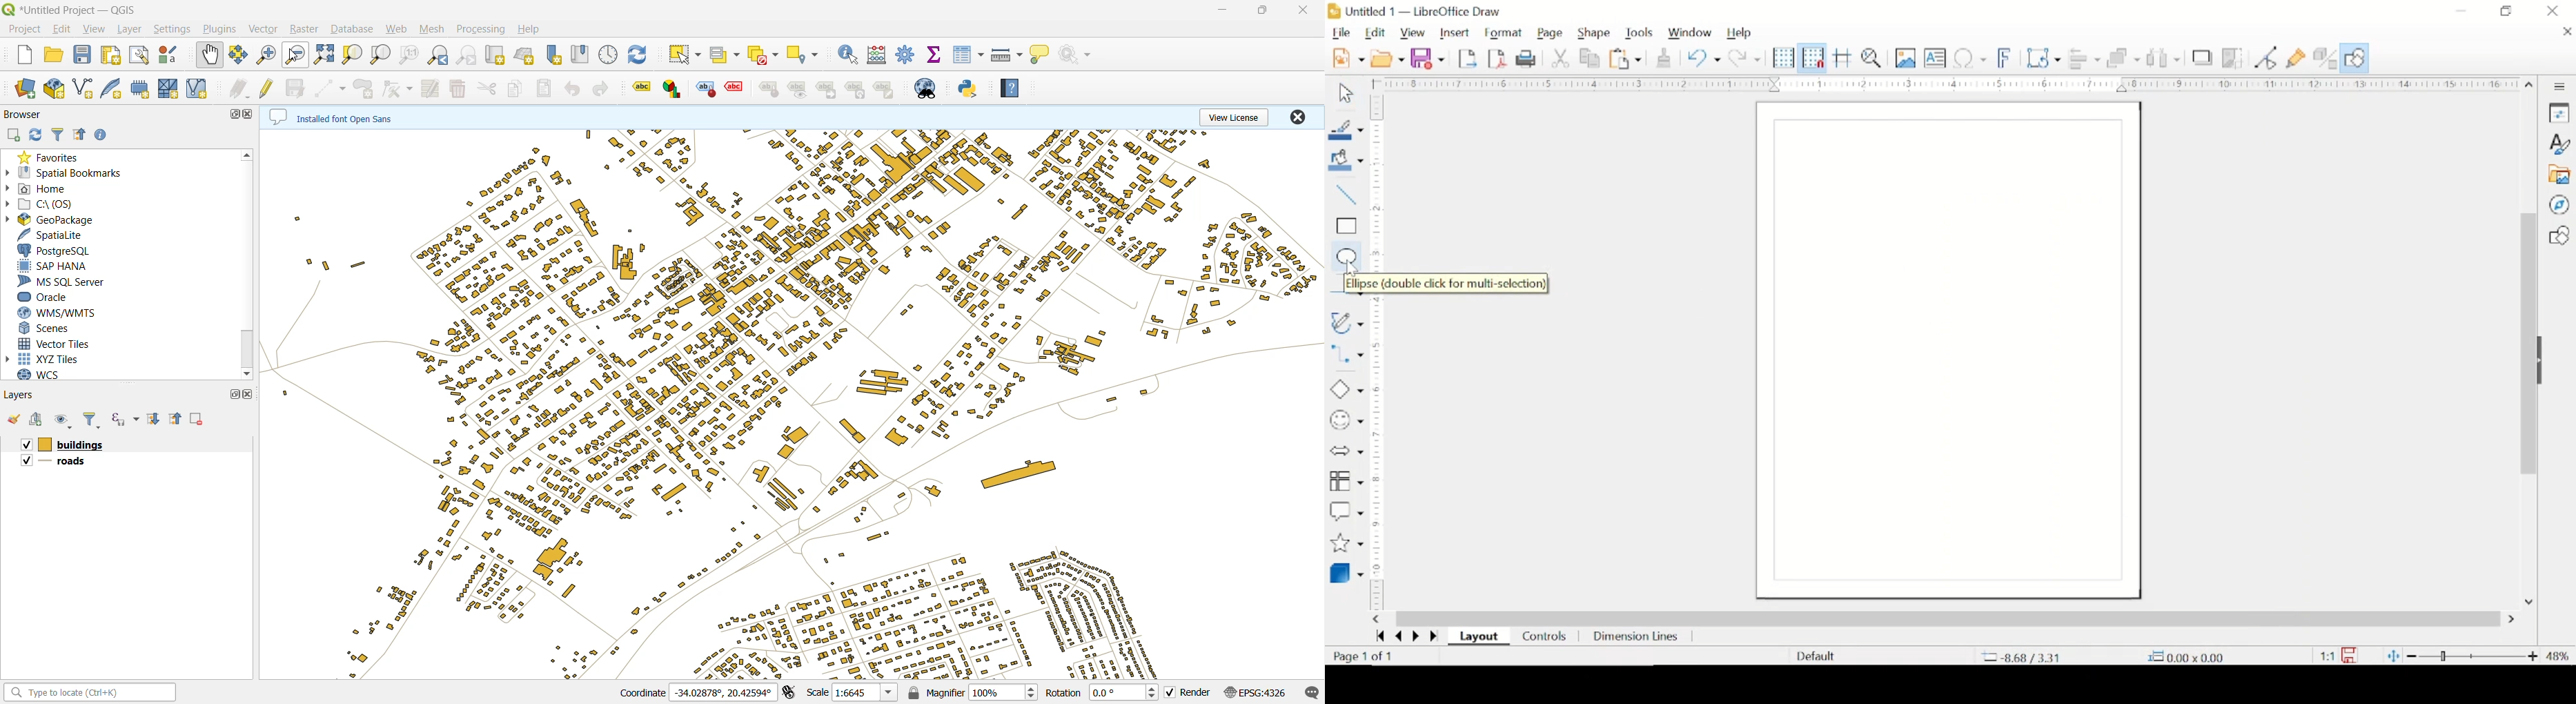 This screenshot has height=728, width=2576. What do you see at coordinates (70, 281) in the screenshot?
I see `ms sql server` at bounding box center [70, 281].